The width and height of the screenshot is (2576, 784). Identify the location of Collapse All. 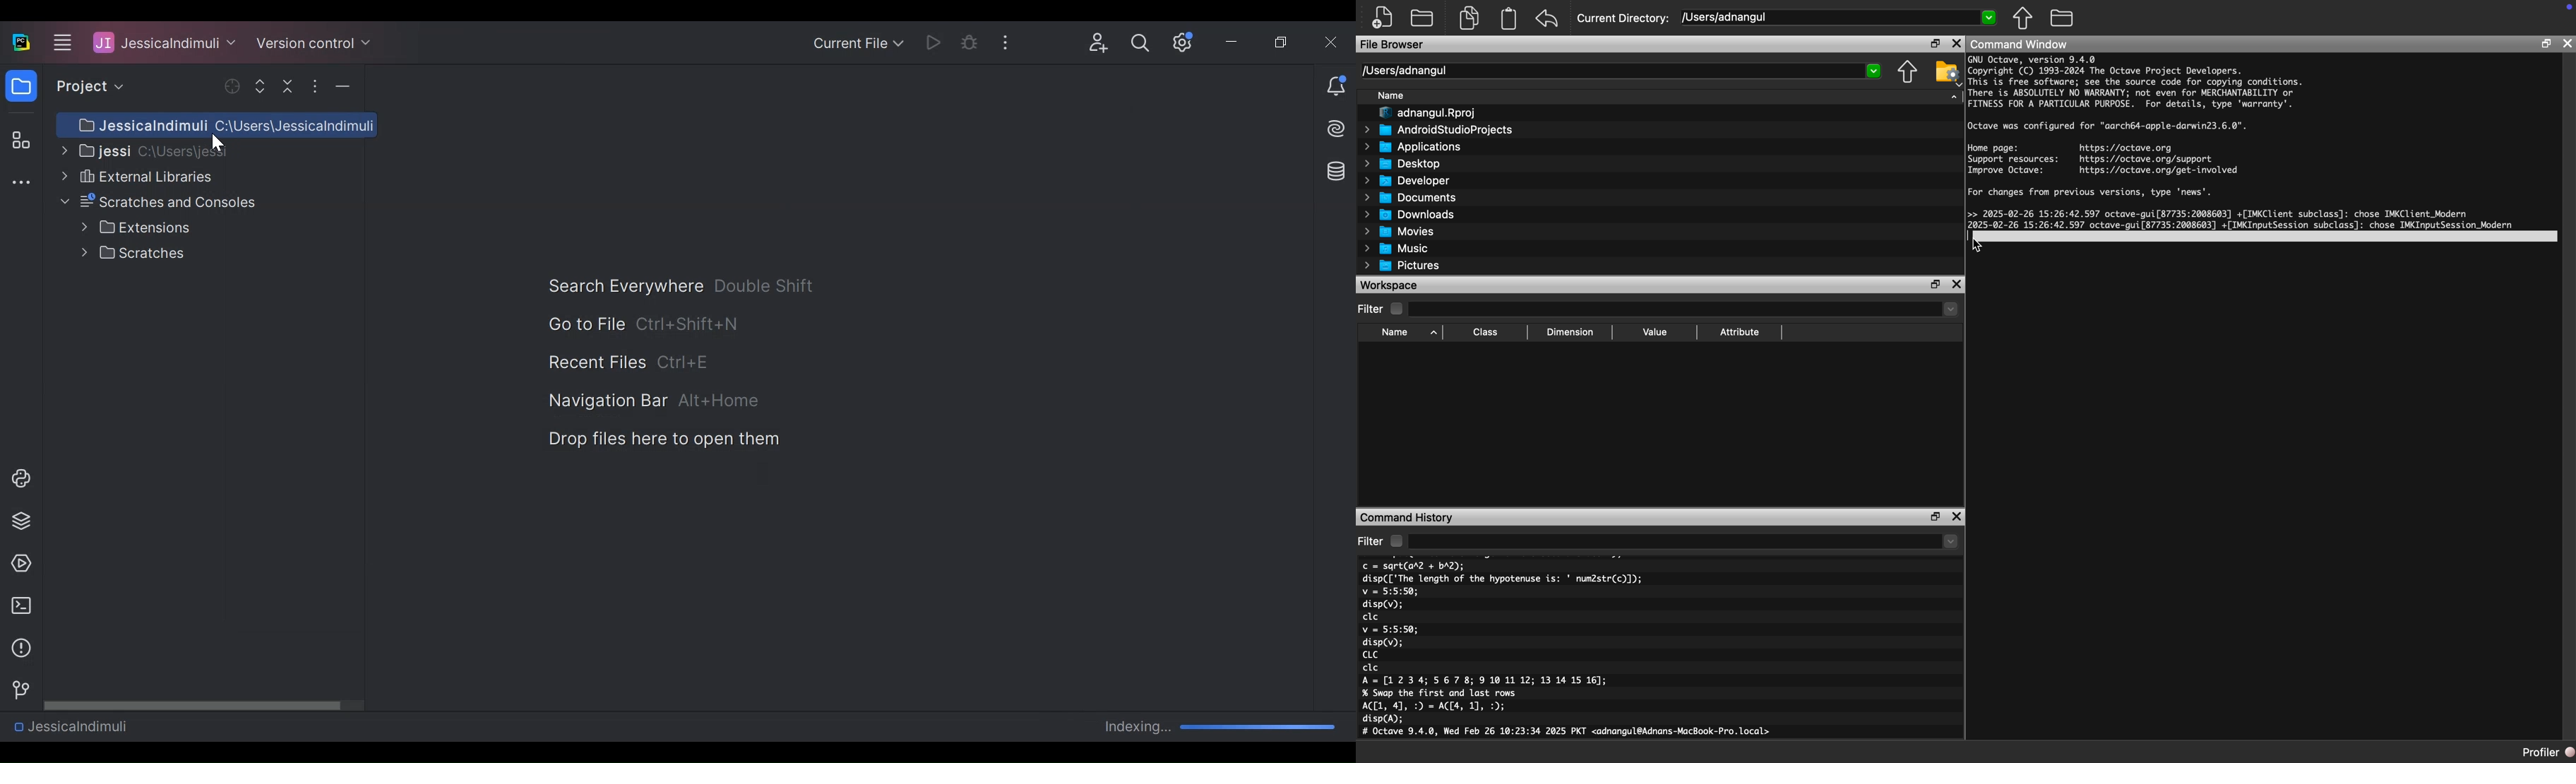
(290, 85).